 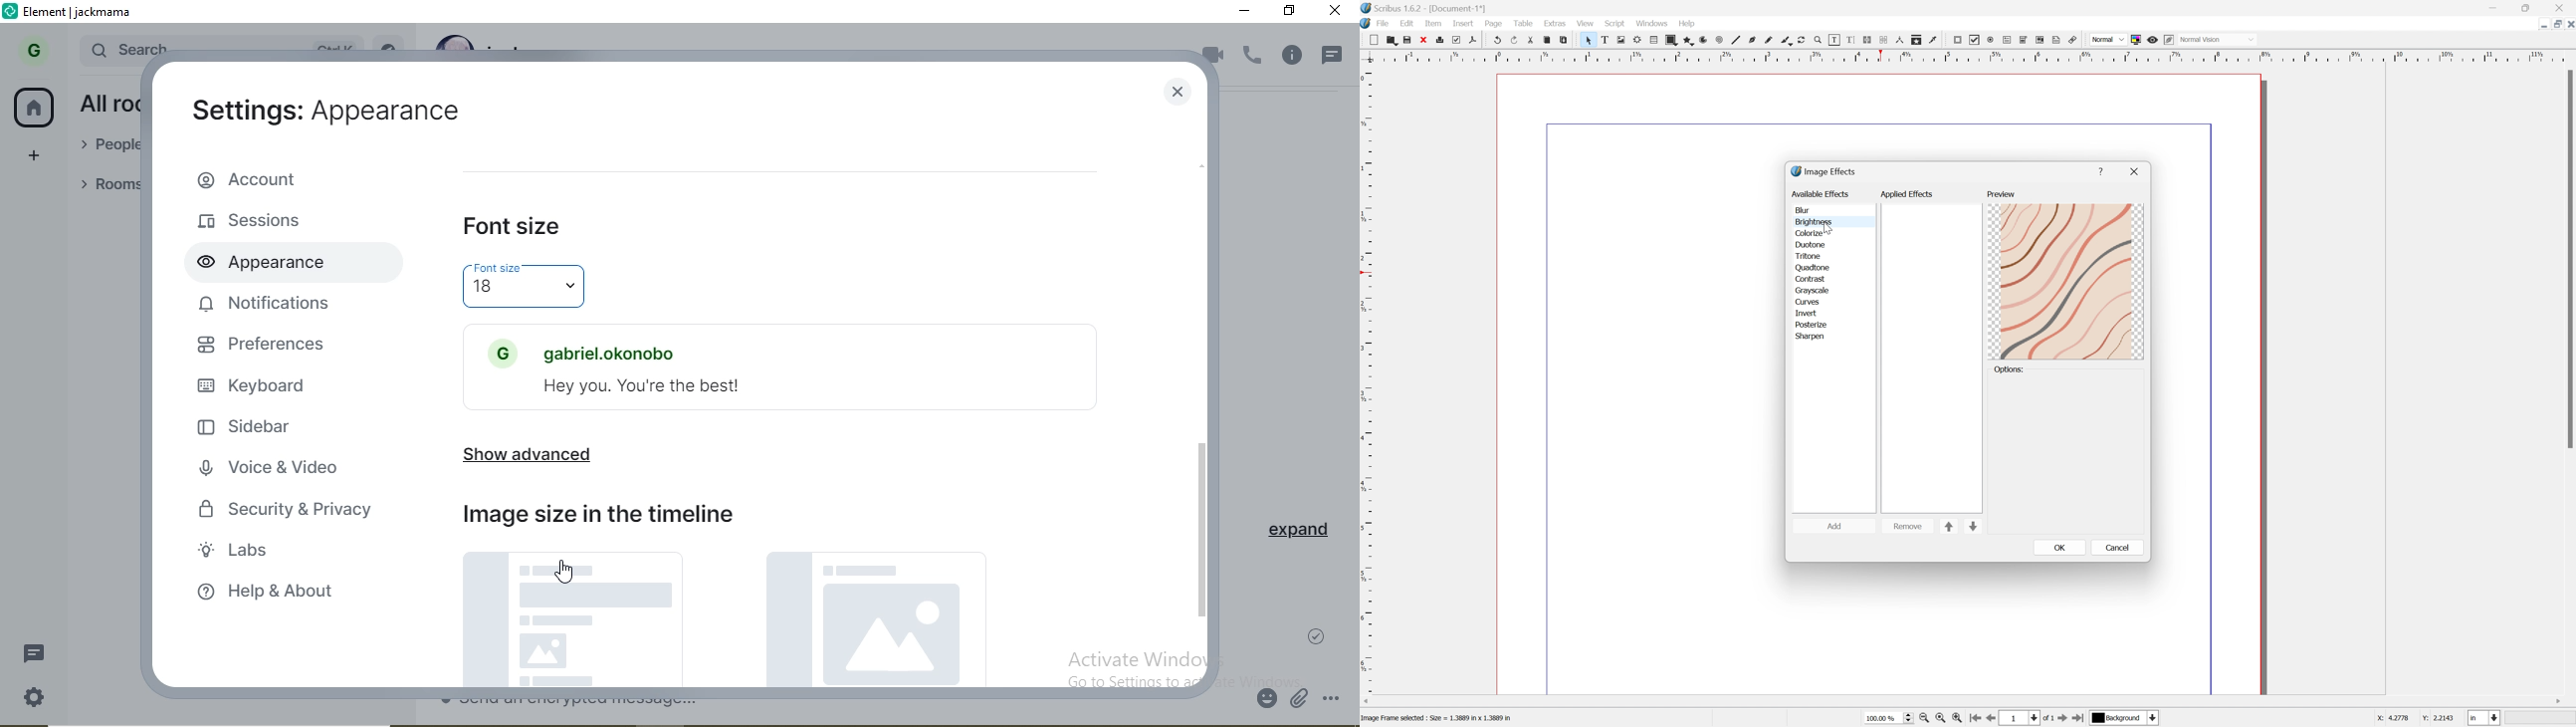 I want to click on G, so click(x=30, y=52).